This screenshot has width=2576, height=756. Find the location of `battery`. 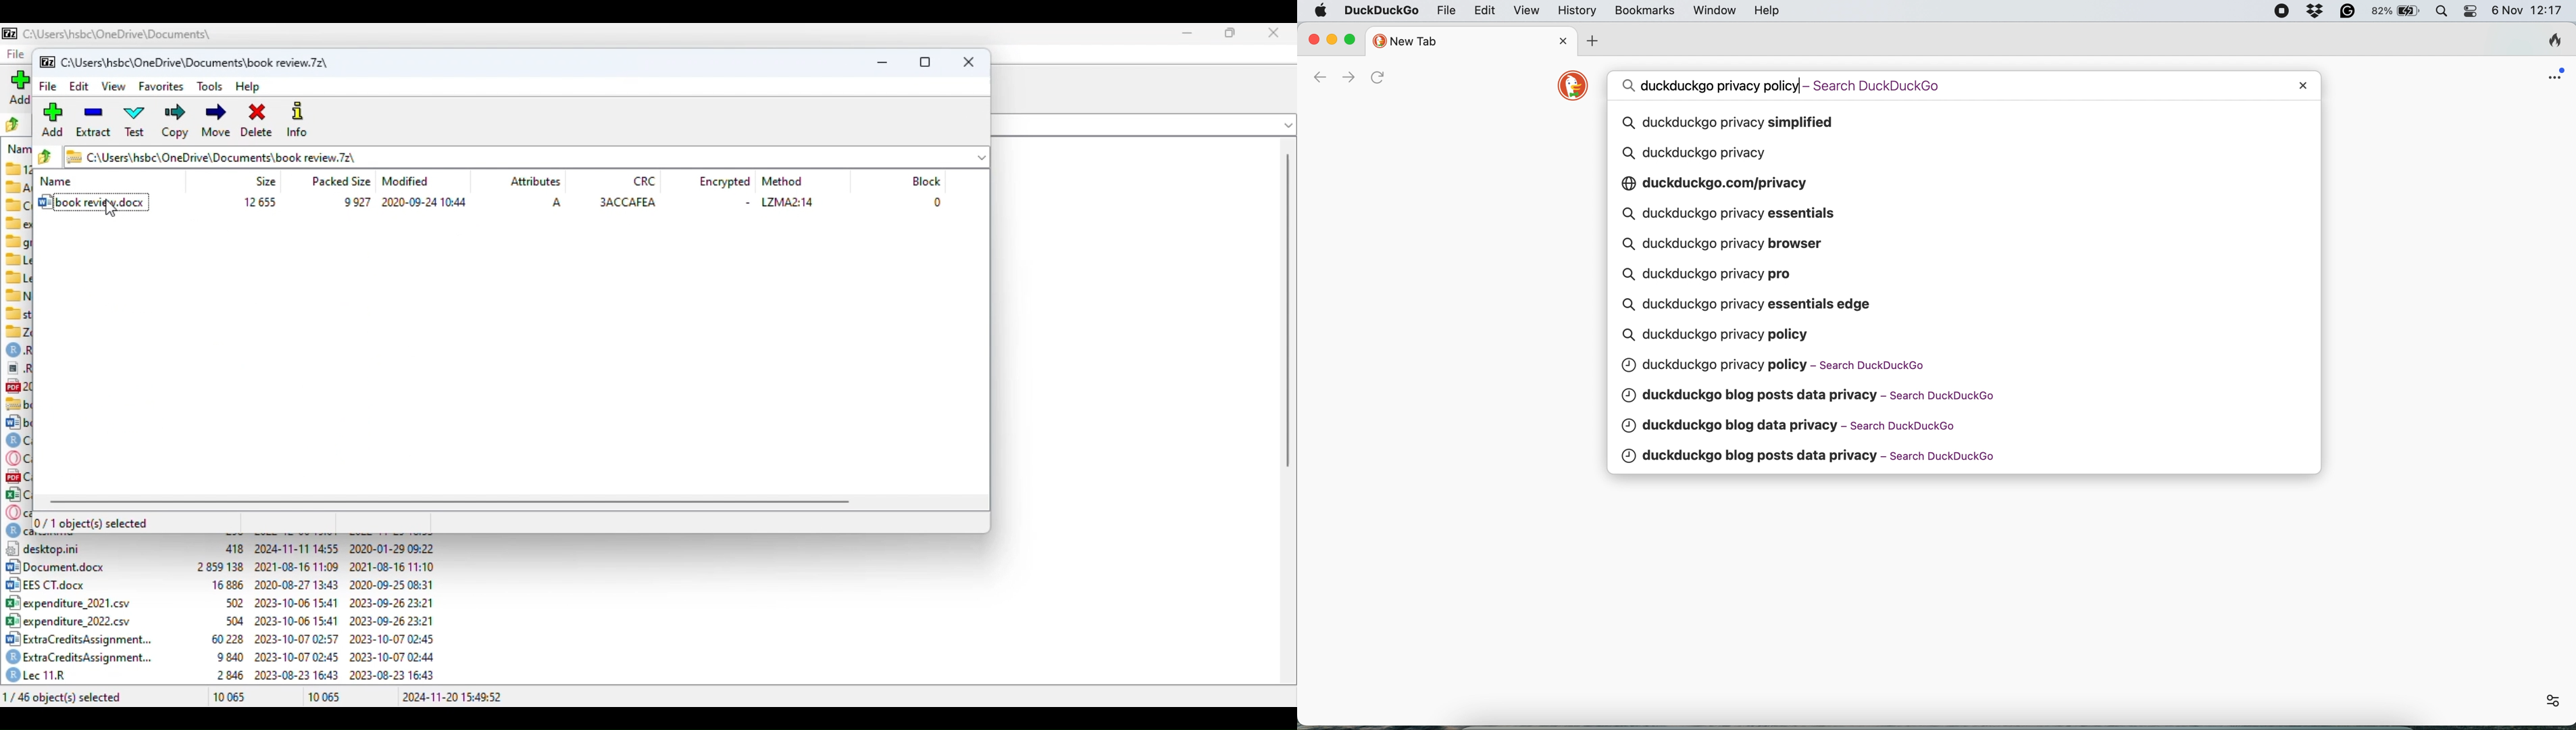

battery is located at coordinates (2396, 10).